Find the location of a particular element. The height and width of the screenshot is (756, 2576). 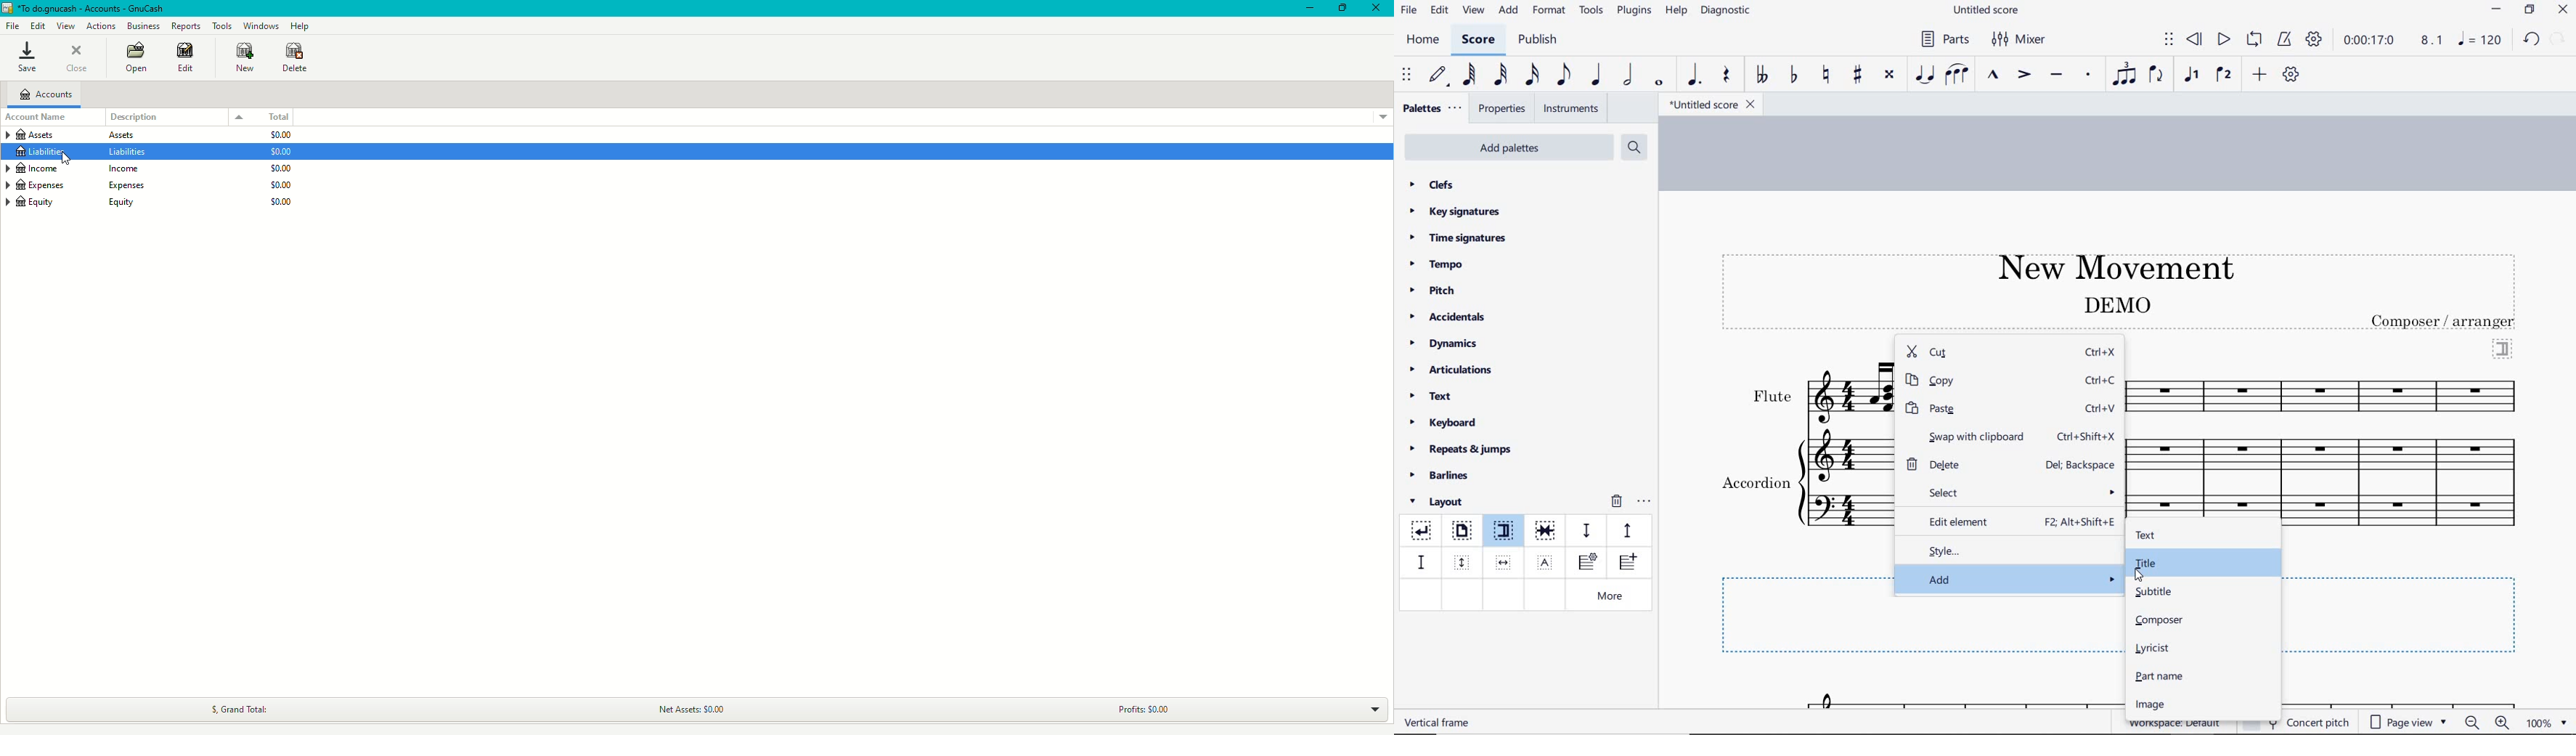

cursor is located at coordinates (66, 158).